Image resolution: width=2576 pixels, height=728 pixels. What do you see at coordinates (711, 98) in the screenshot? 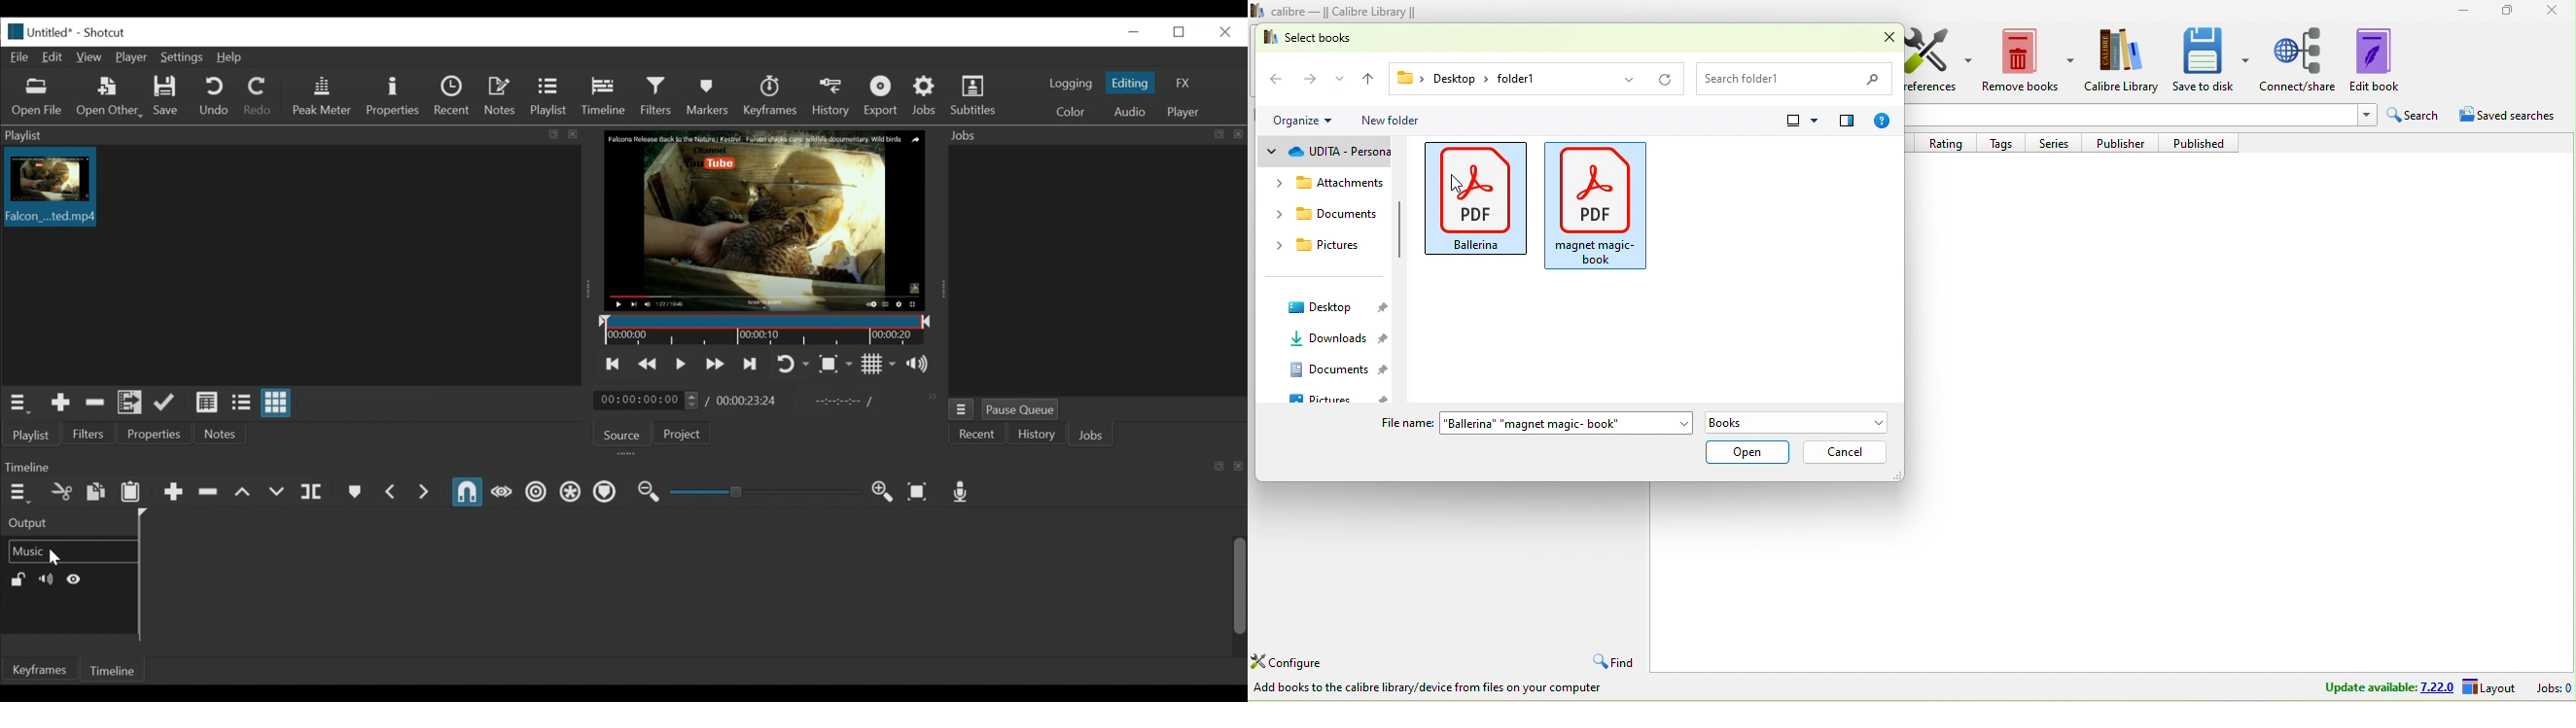
I see `Markers` at bounding box center [711, 98].